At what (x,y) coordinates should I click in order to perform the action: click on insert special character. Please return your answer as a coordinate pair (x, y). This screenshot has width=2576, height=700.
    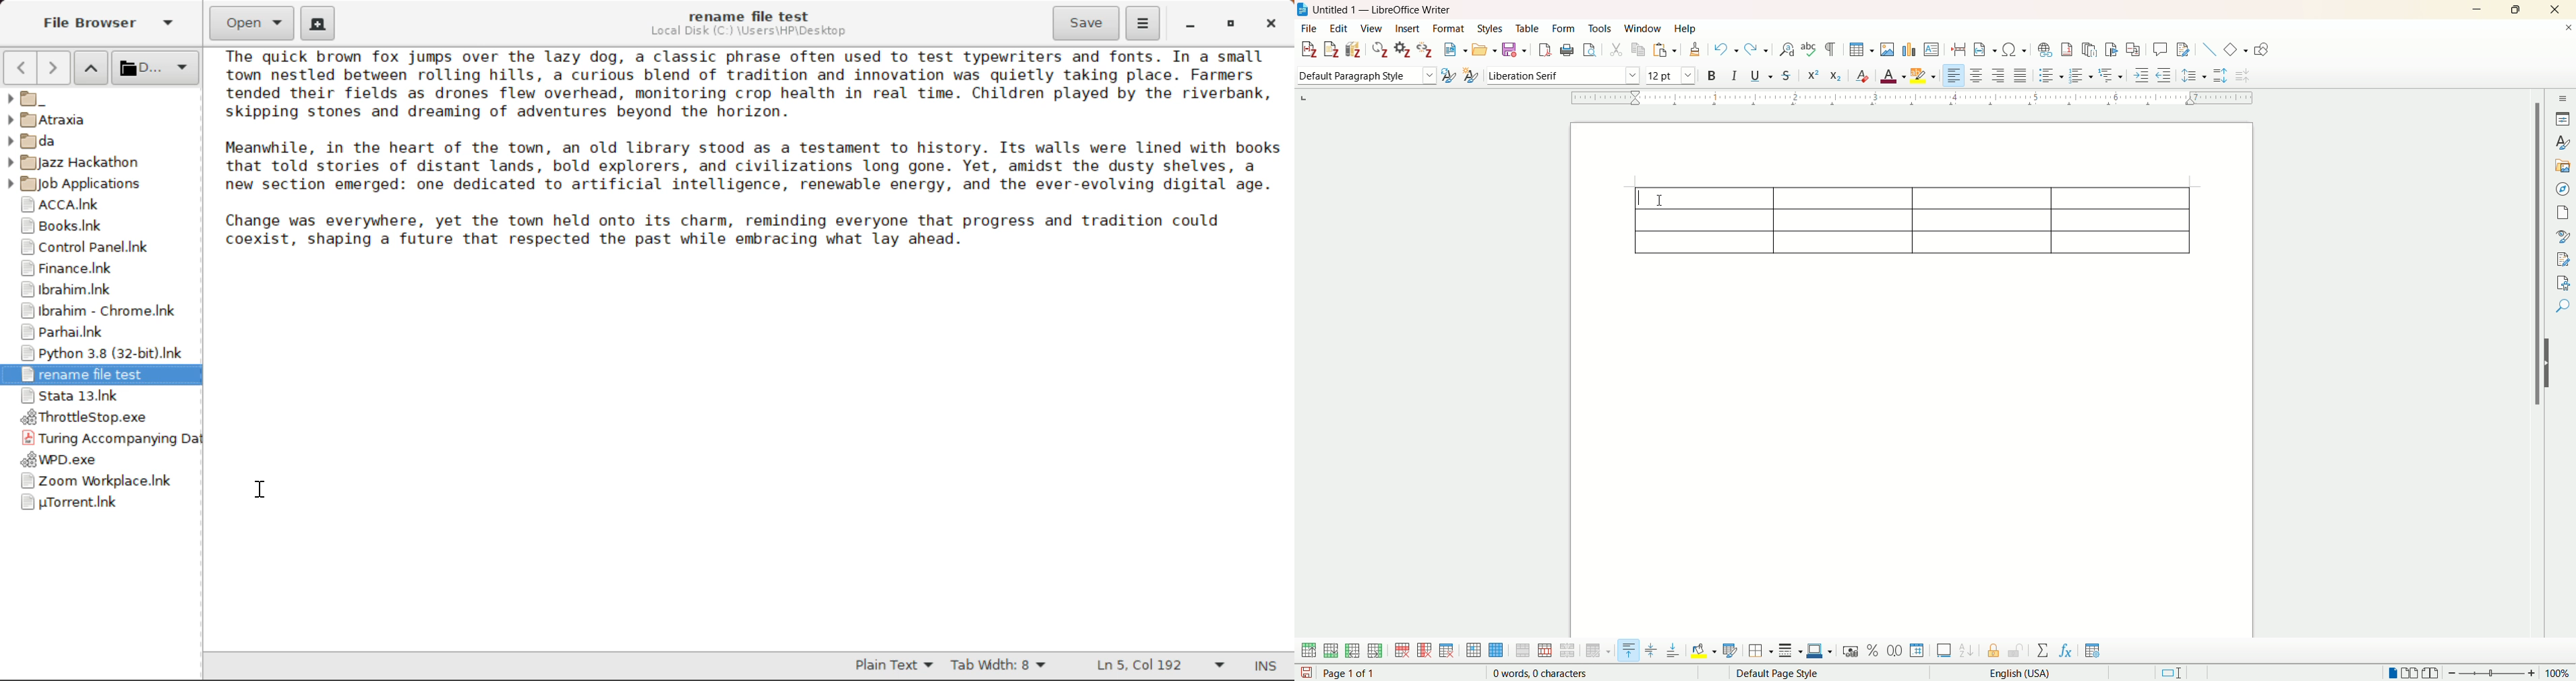
    Looking at the image, I should click on (2015, 50).